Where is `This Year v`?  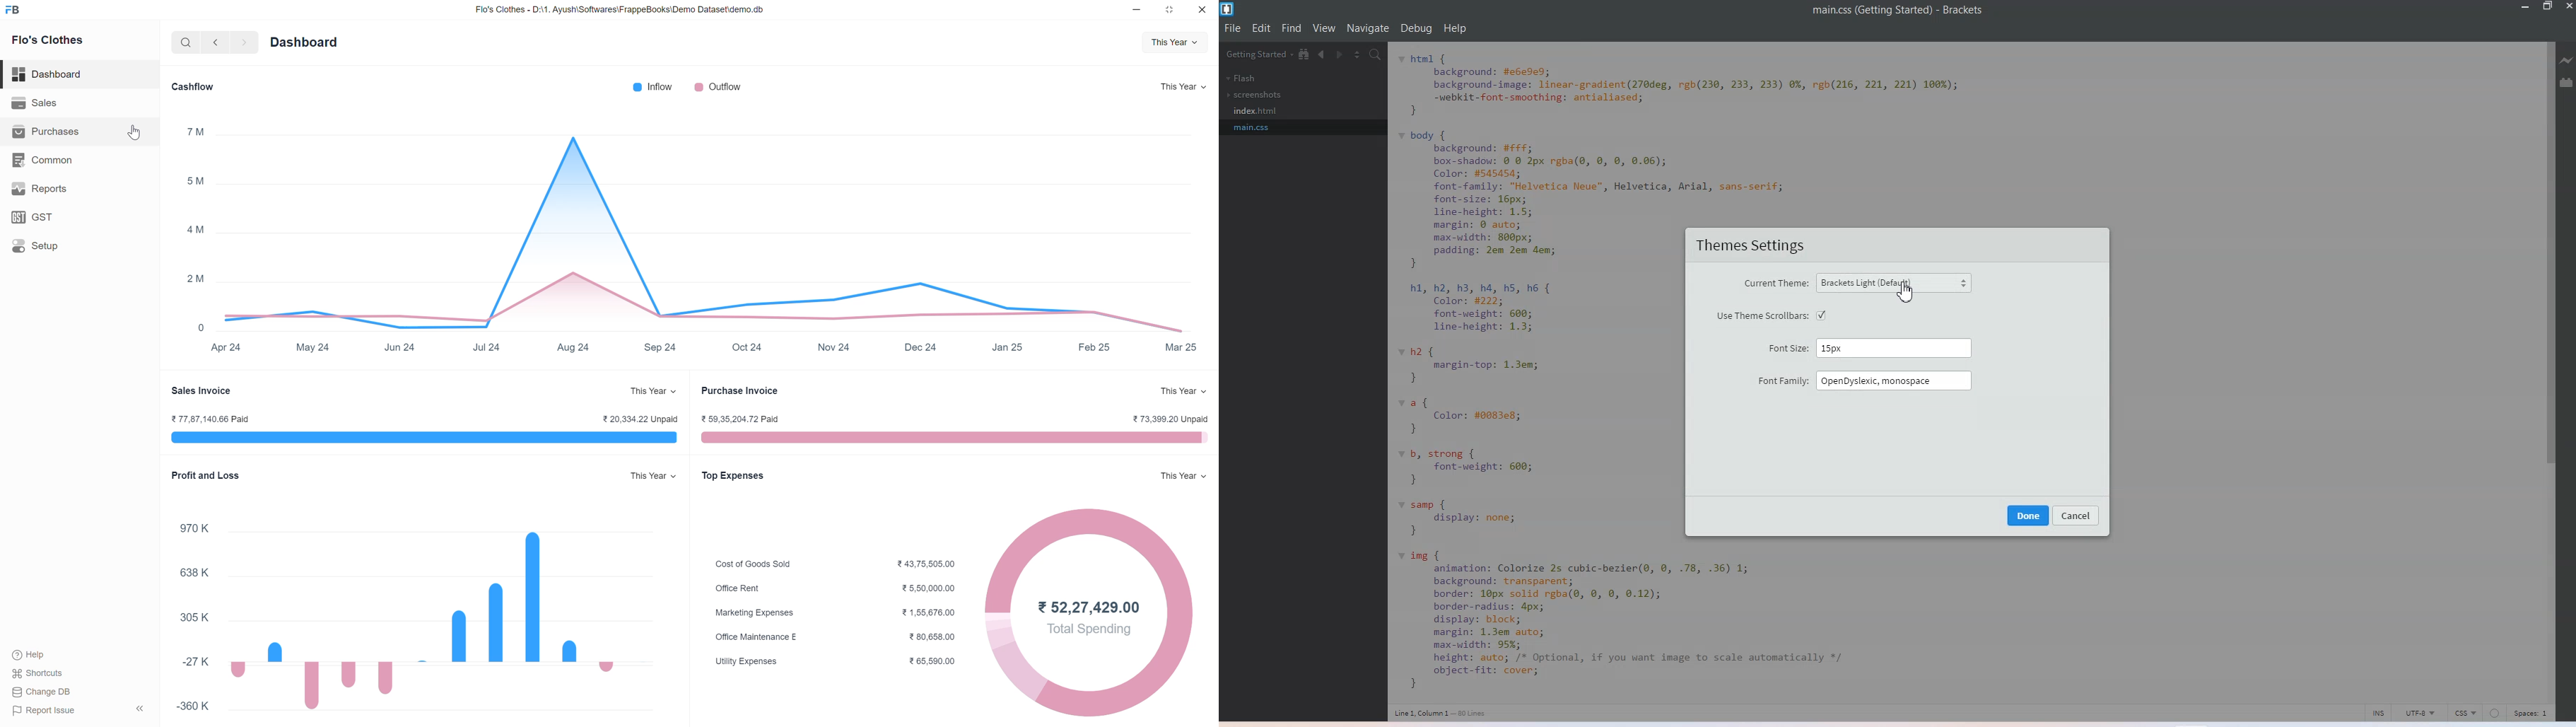 This Year v is located at coordinates (646, 477).